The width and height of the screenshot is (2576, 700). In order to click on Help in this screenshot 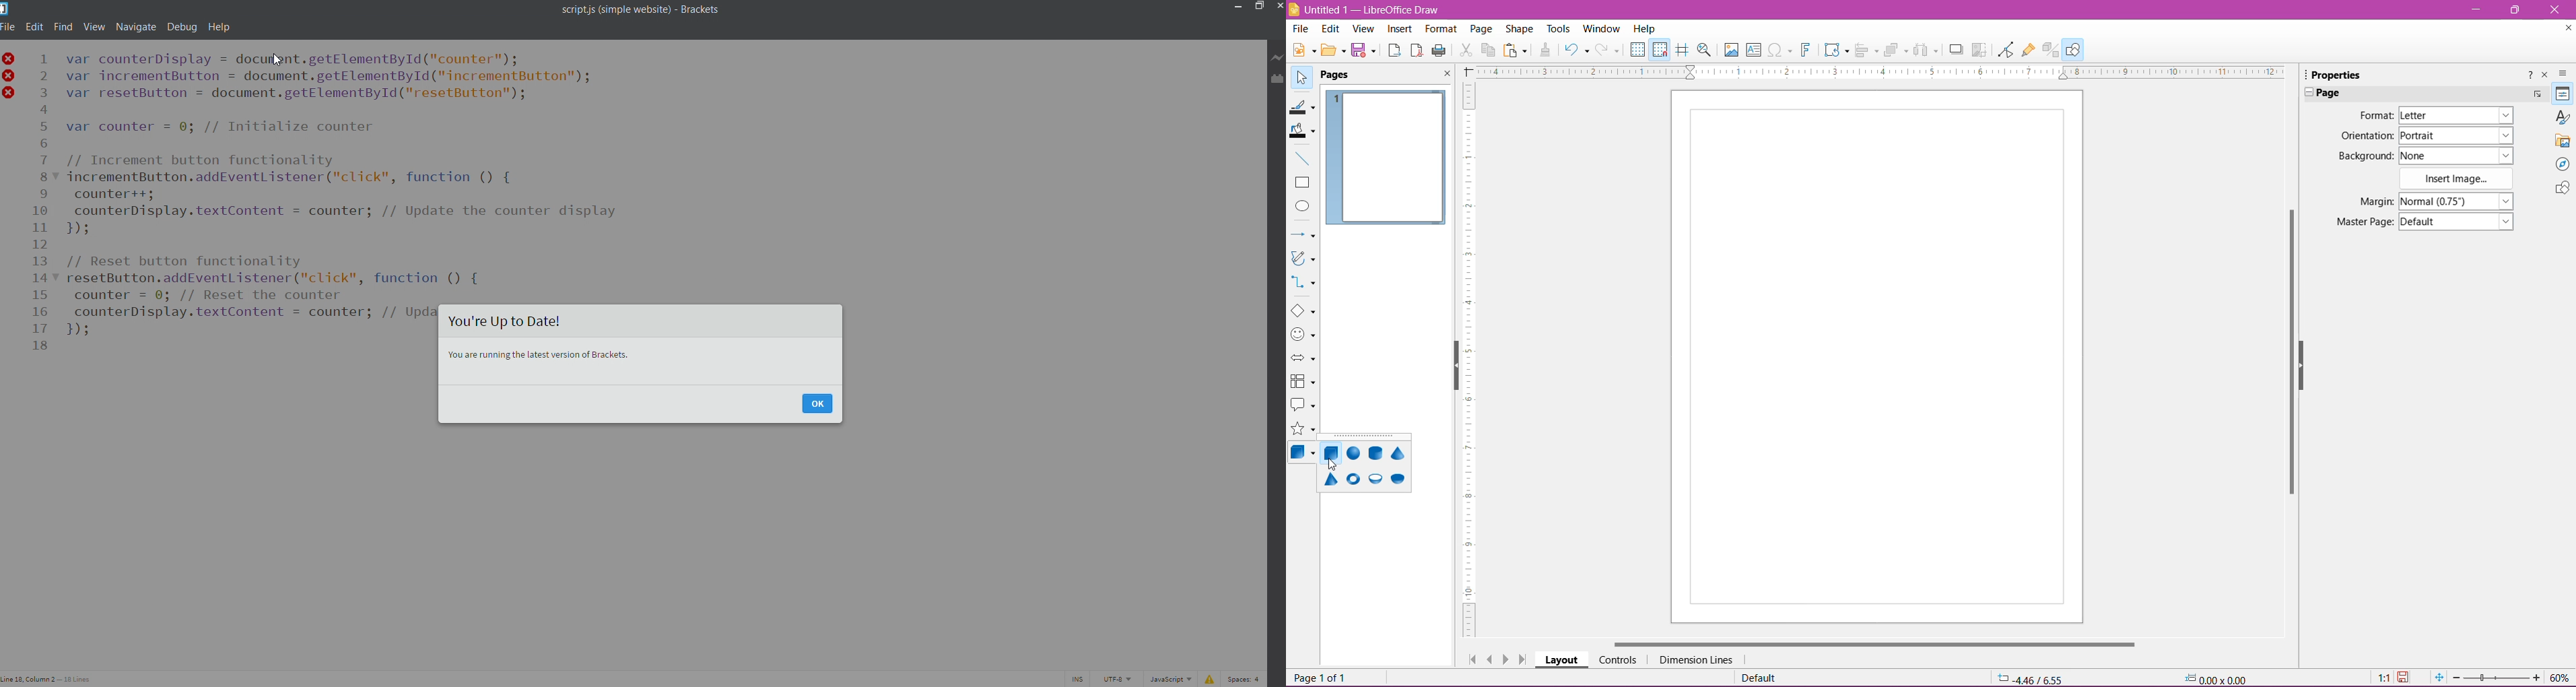, I will do `click(1645, 28)`.